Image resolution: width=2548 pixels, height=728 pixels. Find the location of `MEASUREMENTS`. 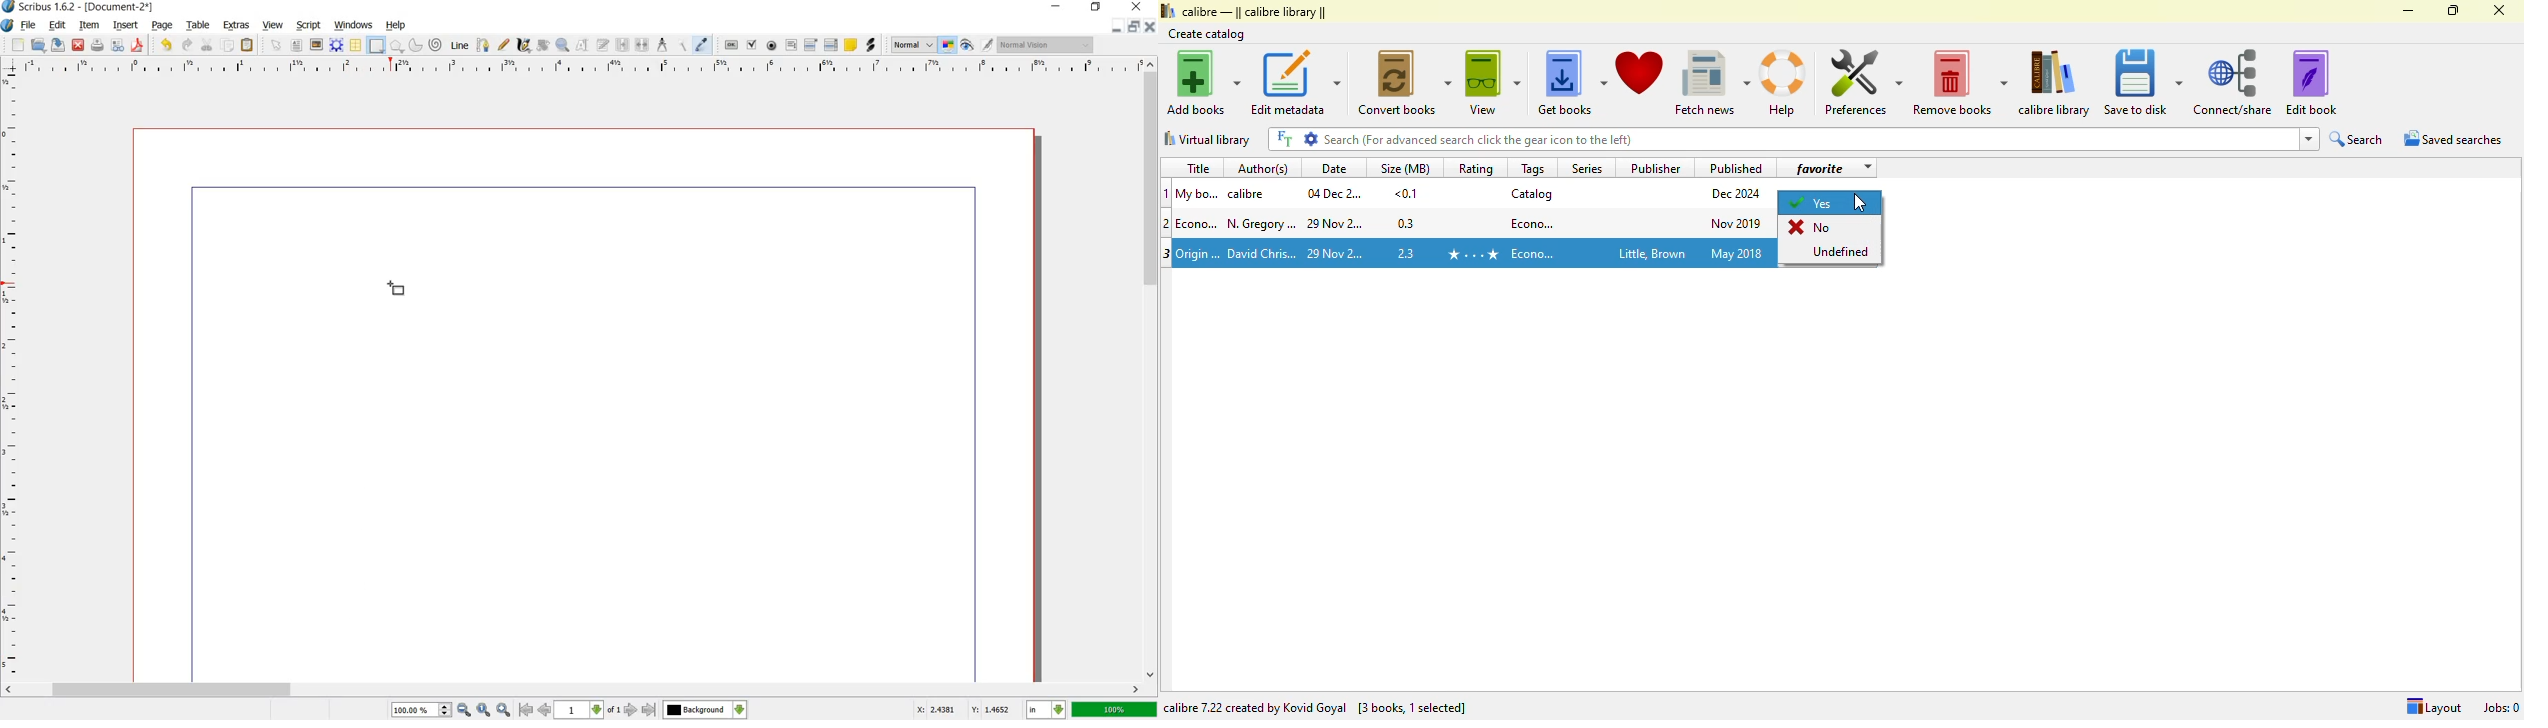

MEASUREMENTS is located at coordinates (662, 45).